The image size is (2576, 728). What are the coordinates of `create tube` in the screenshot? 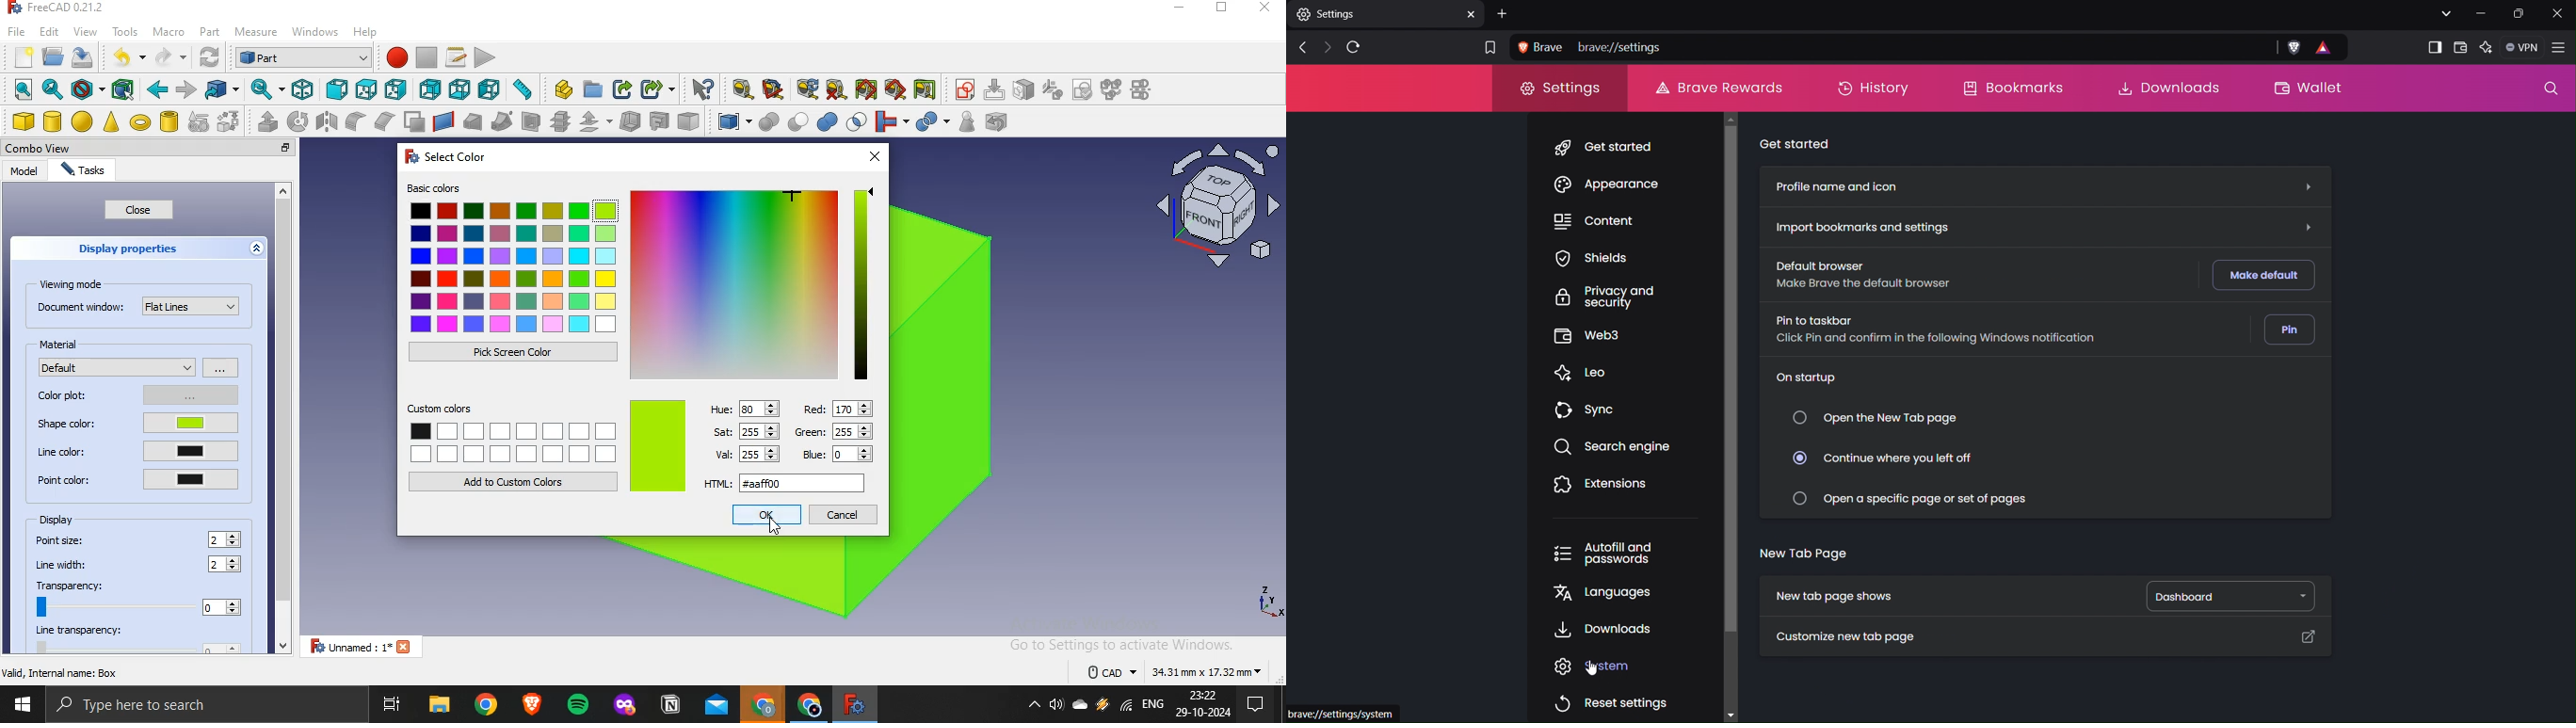 It's located at (169, 121).